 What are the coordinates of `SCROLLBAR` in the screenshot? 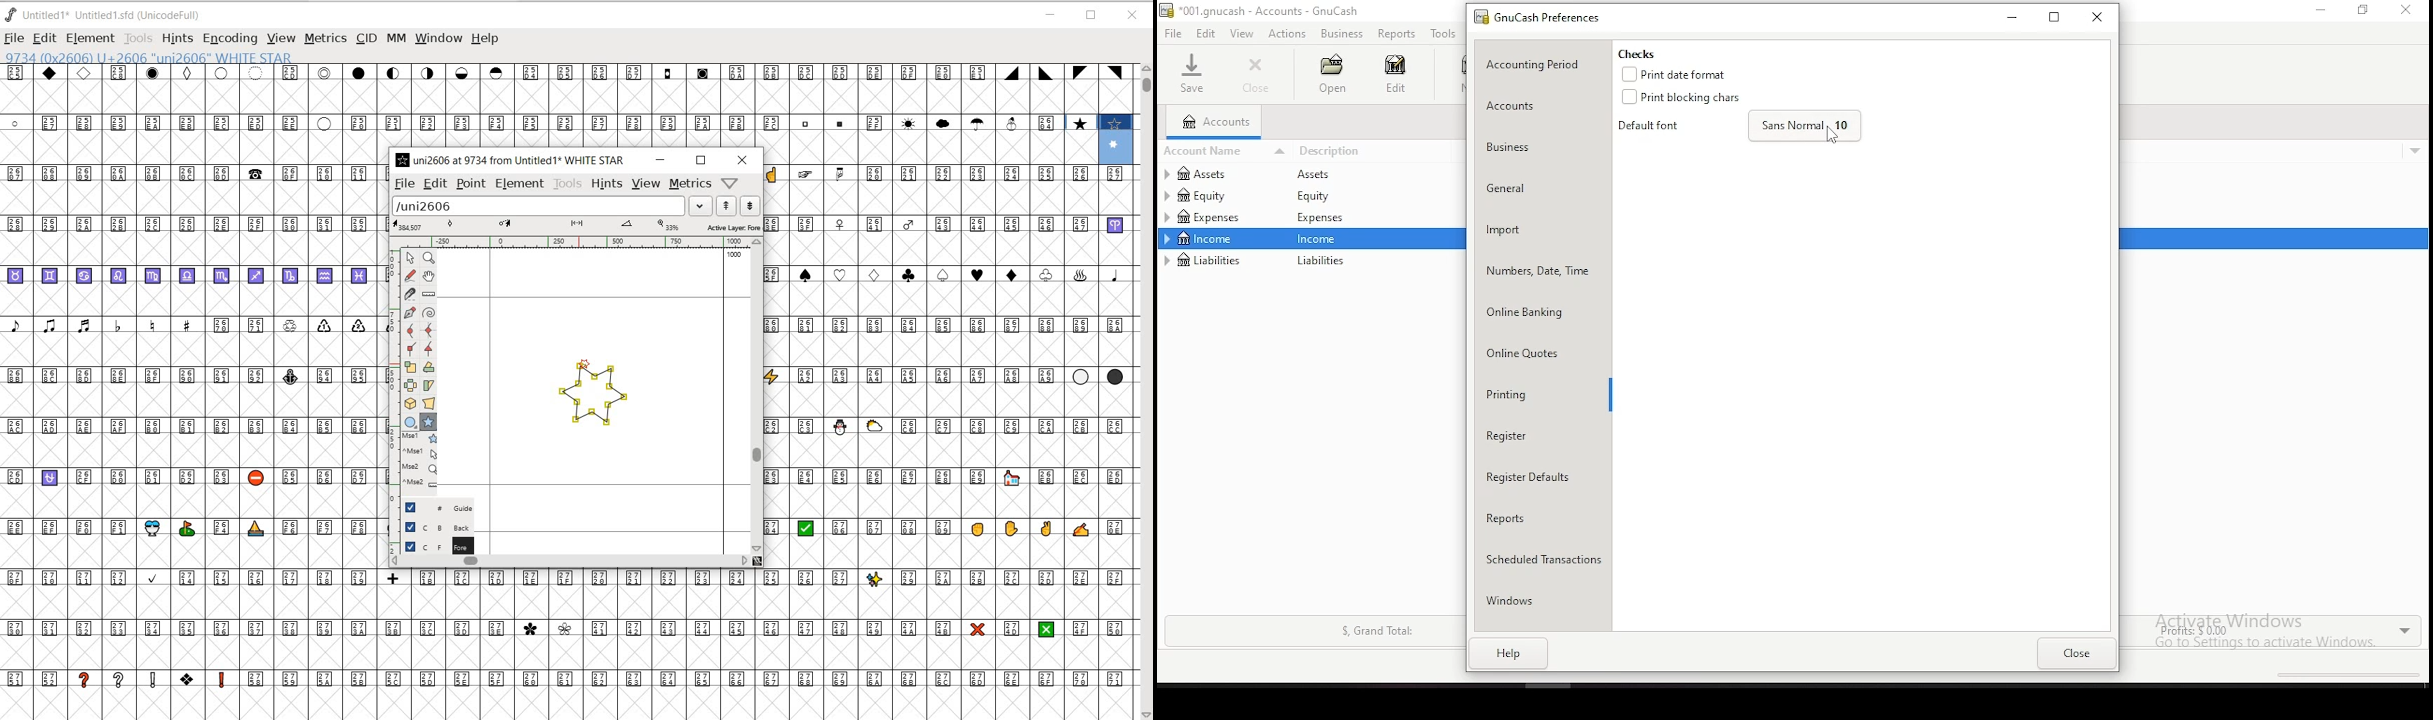 It's located at (1145, 392).